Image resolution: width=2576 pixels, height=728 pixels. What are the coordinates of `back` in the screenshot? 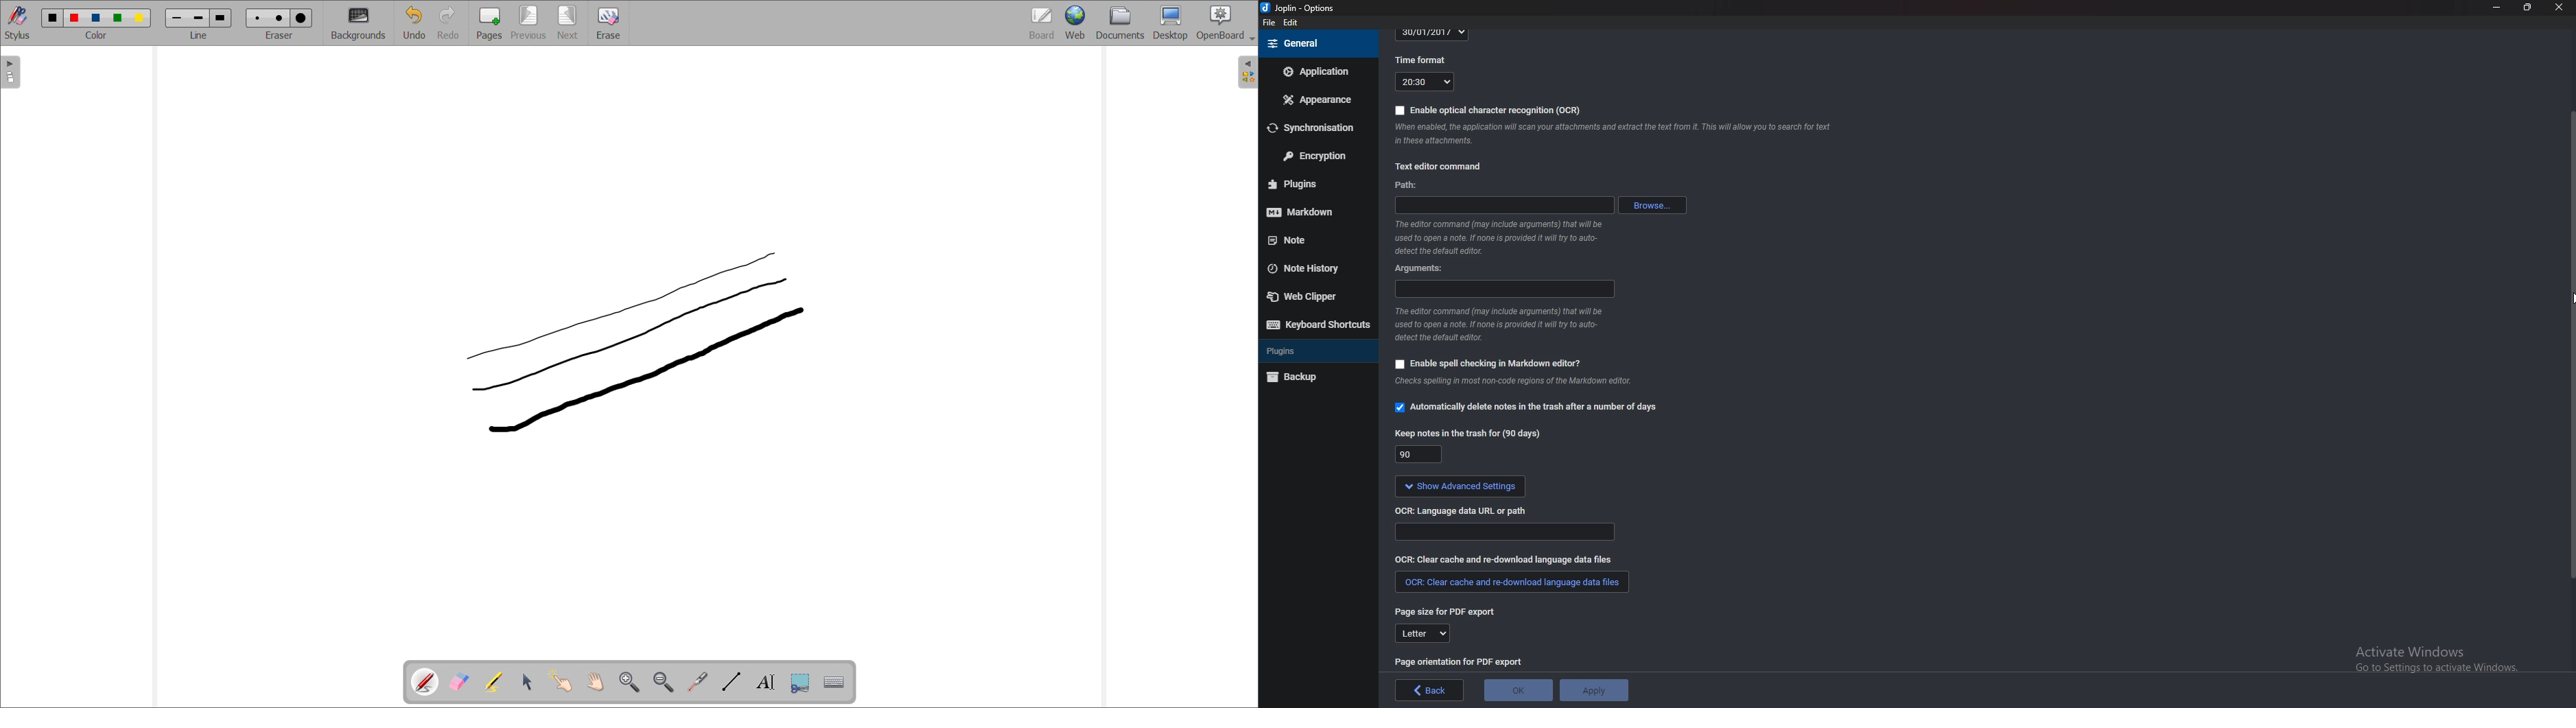 It's located at (1430, 690).